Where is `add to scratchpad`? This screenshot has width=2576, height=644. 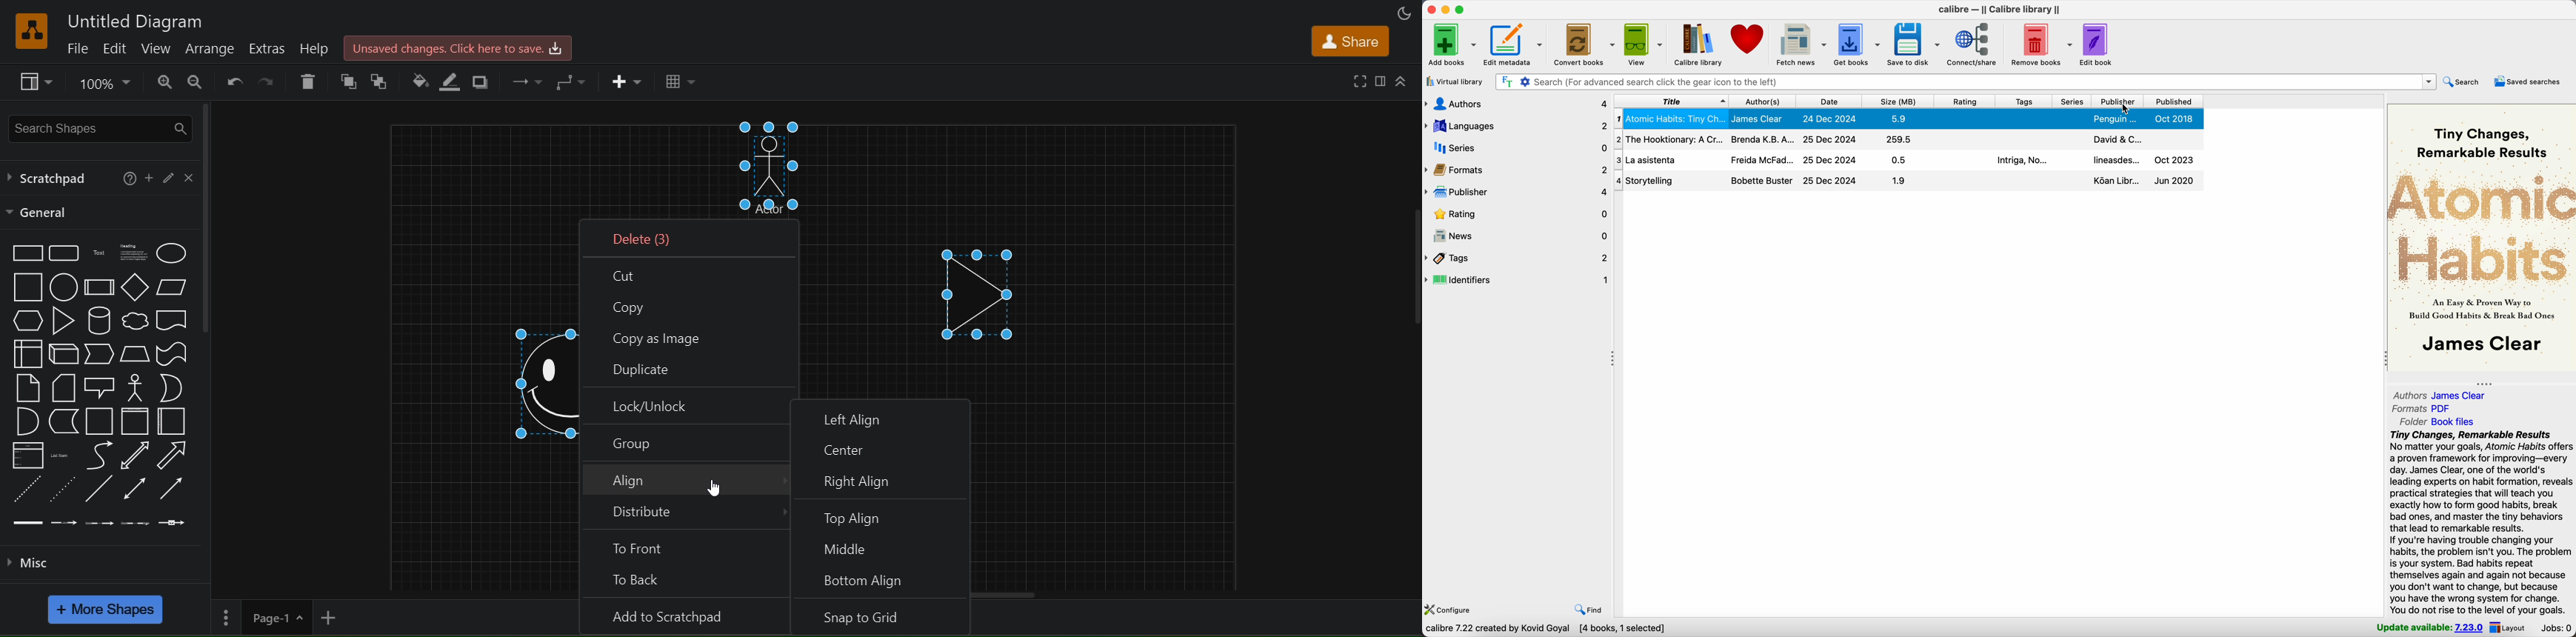
add to scratchpad is located at coordinates (689, 617).